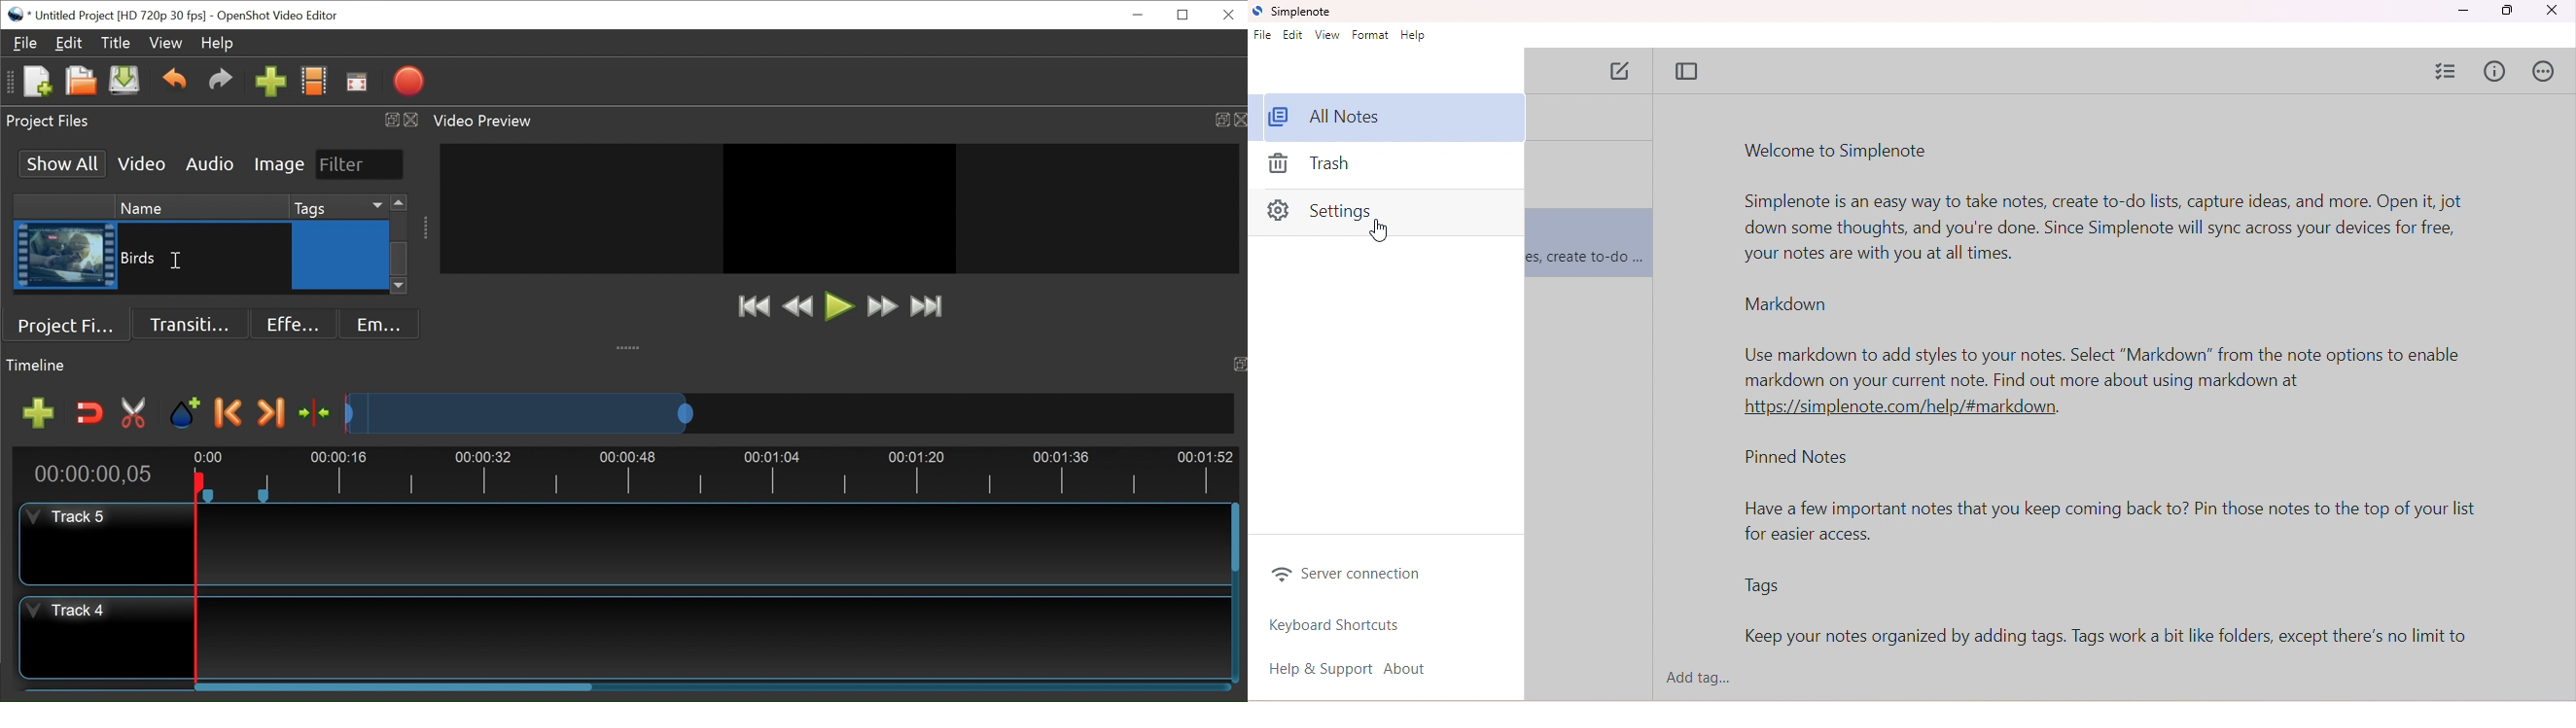 The height and width of the screenshot is (728, 2576). I want to click on Files, so click(25, 42).